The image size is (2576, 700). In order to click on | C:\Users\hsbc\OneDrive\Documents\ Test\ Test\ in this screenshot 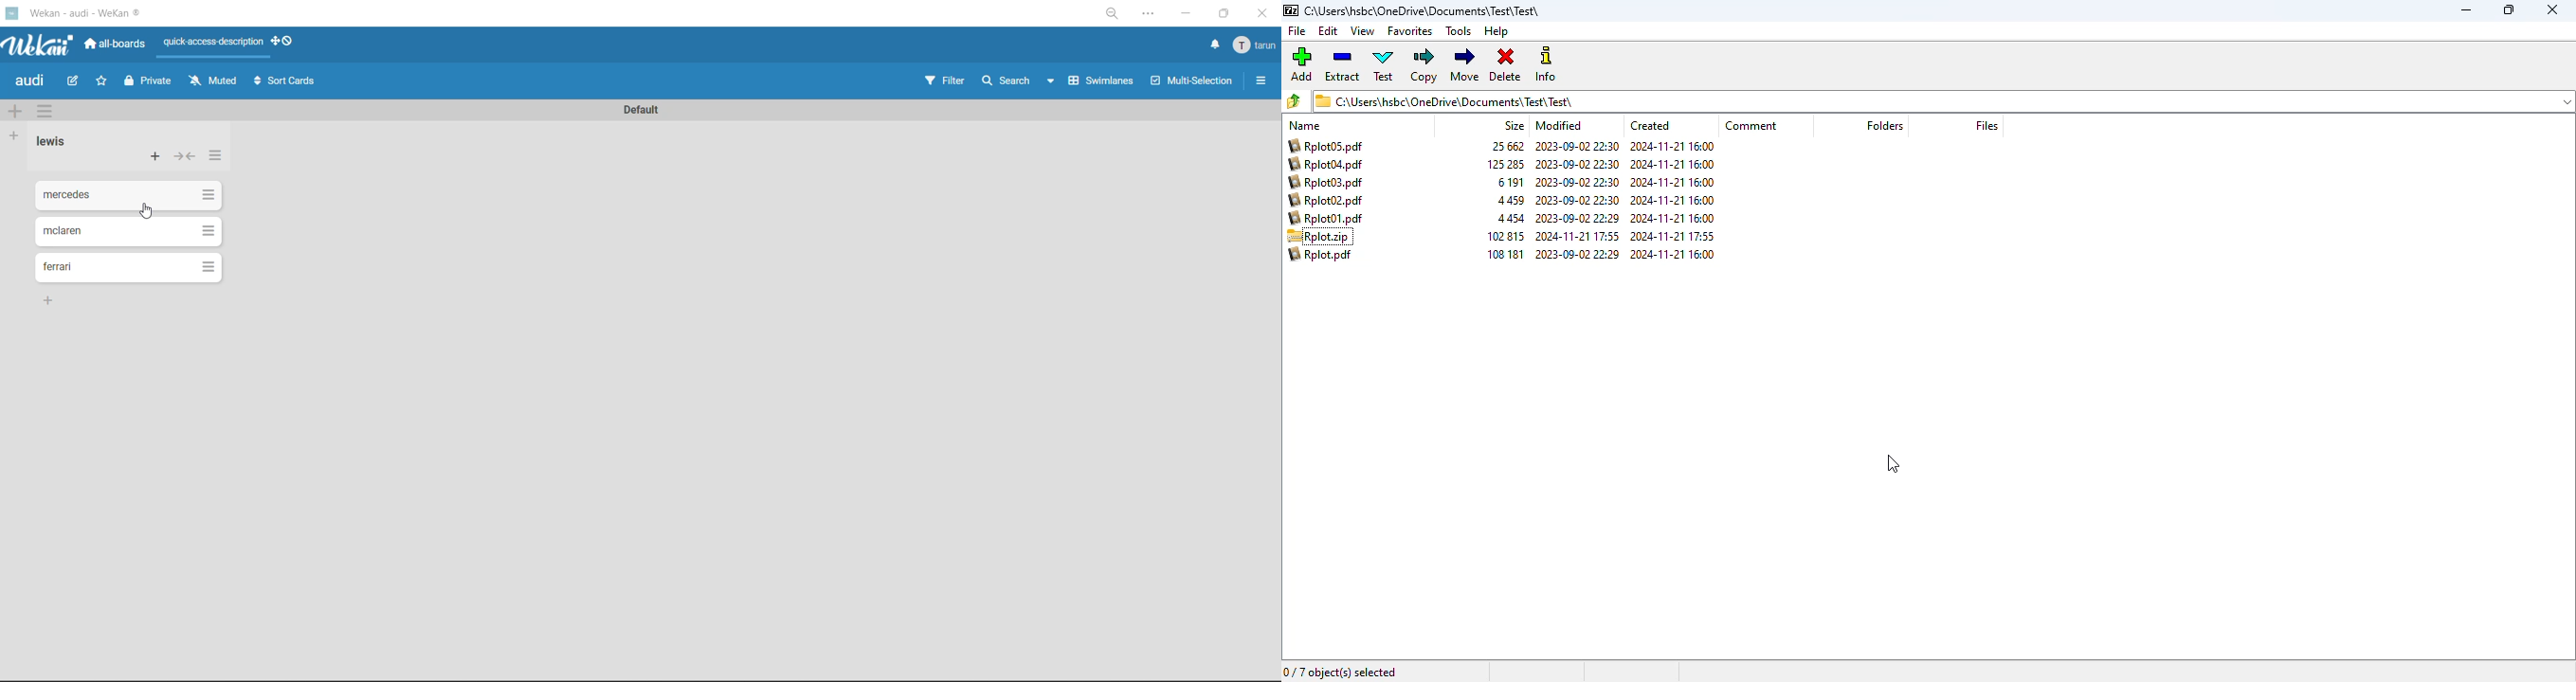, I will do `click(1449, 100)`.